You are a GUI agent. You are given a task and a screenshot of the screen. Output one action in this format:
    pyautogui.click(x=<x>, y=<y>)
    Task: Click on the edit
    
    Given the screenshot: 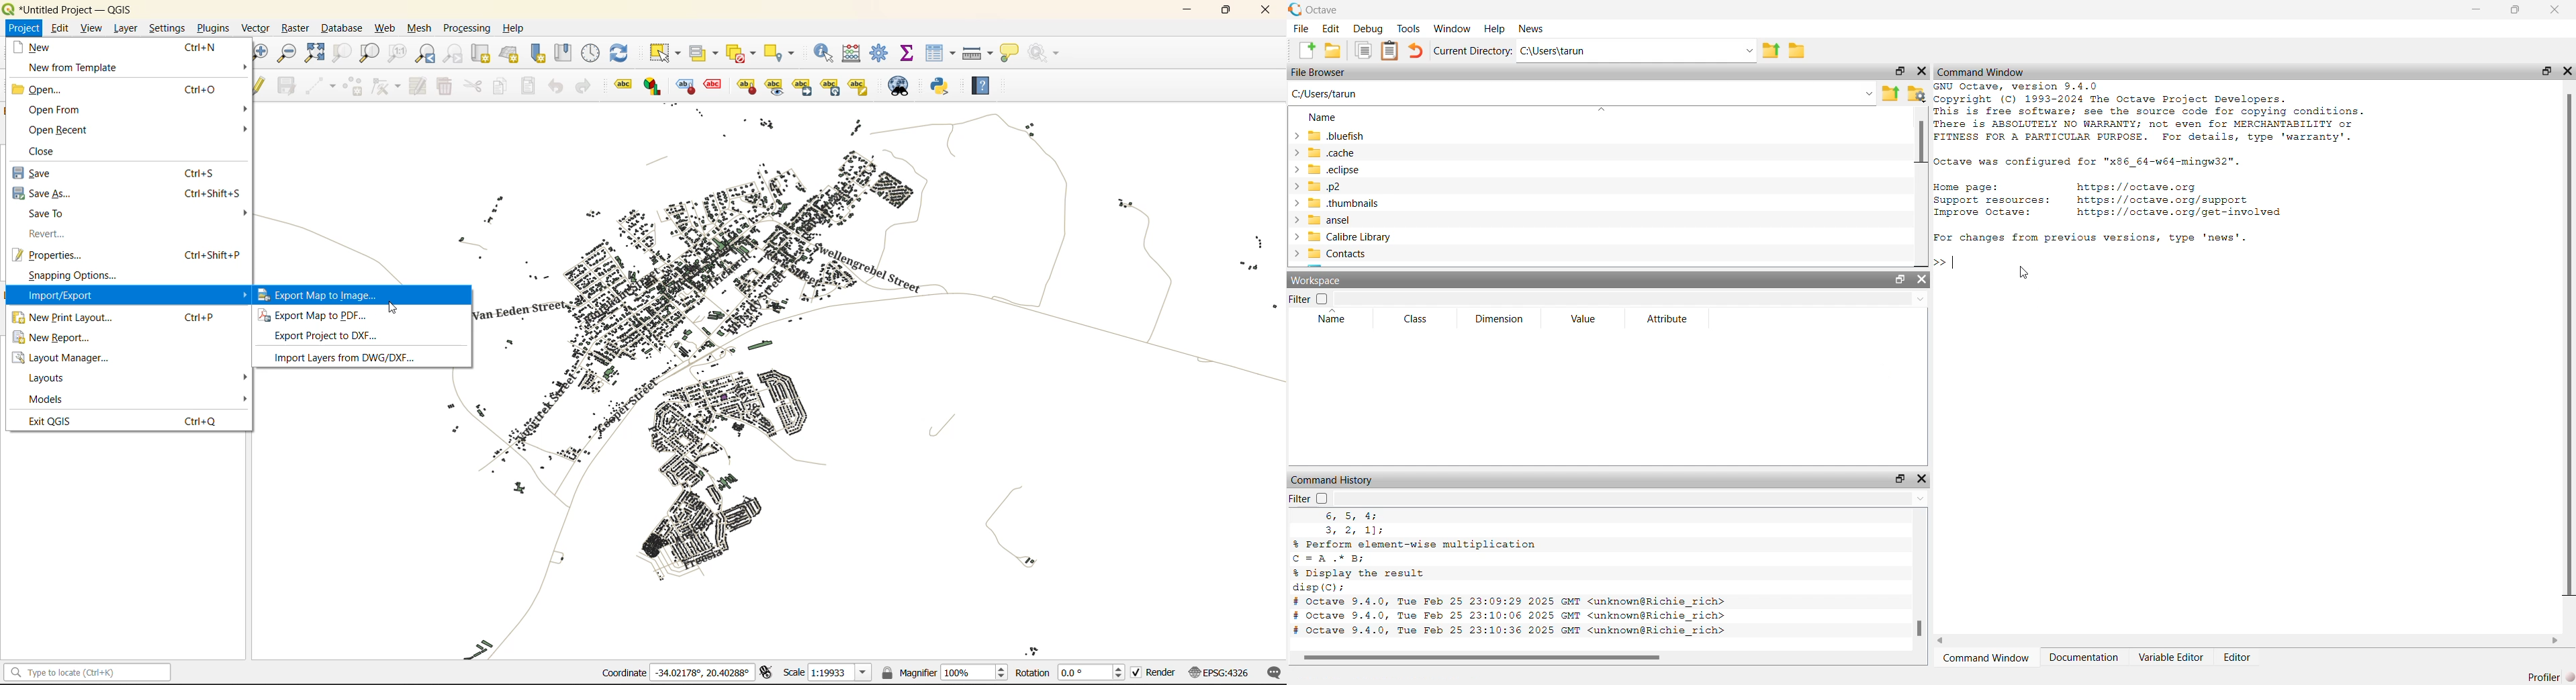 What is the action you would take?
    pyautogui.click(x=57, y=27)
    